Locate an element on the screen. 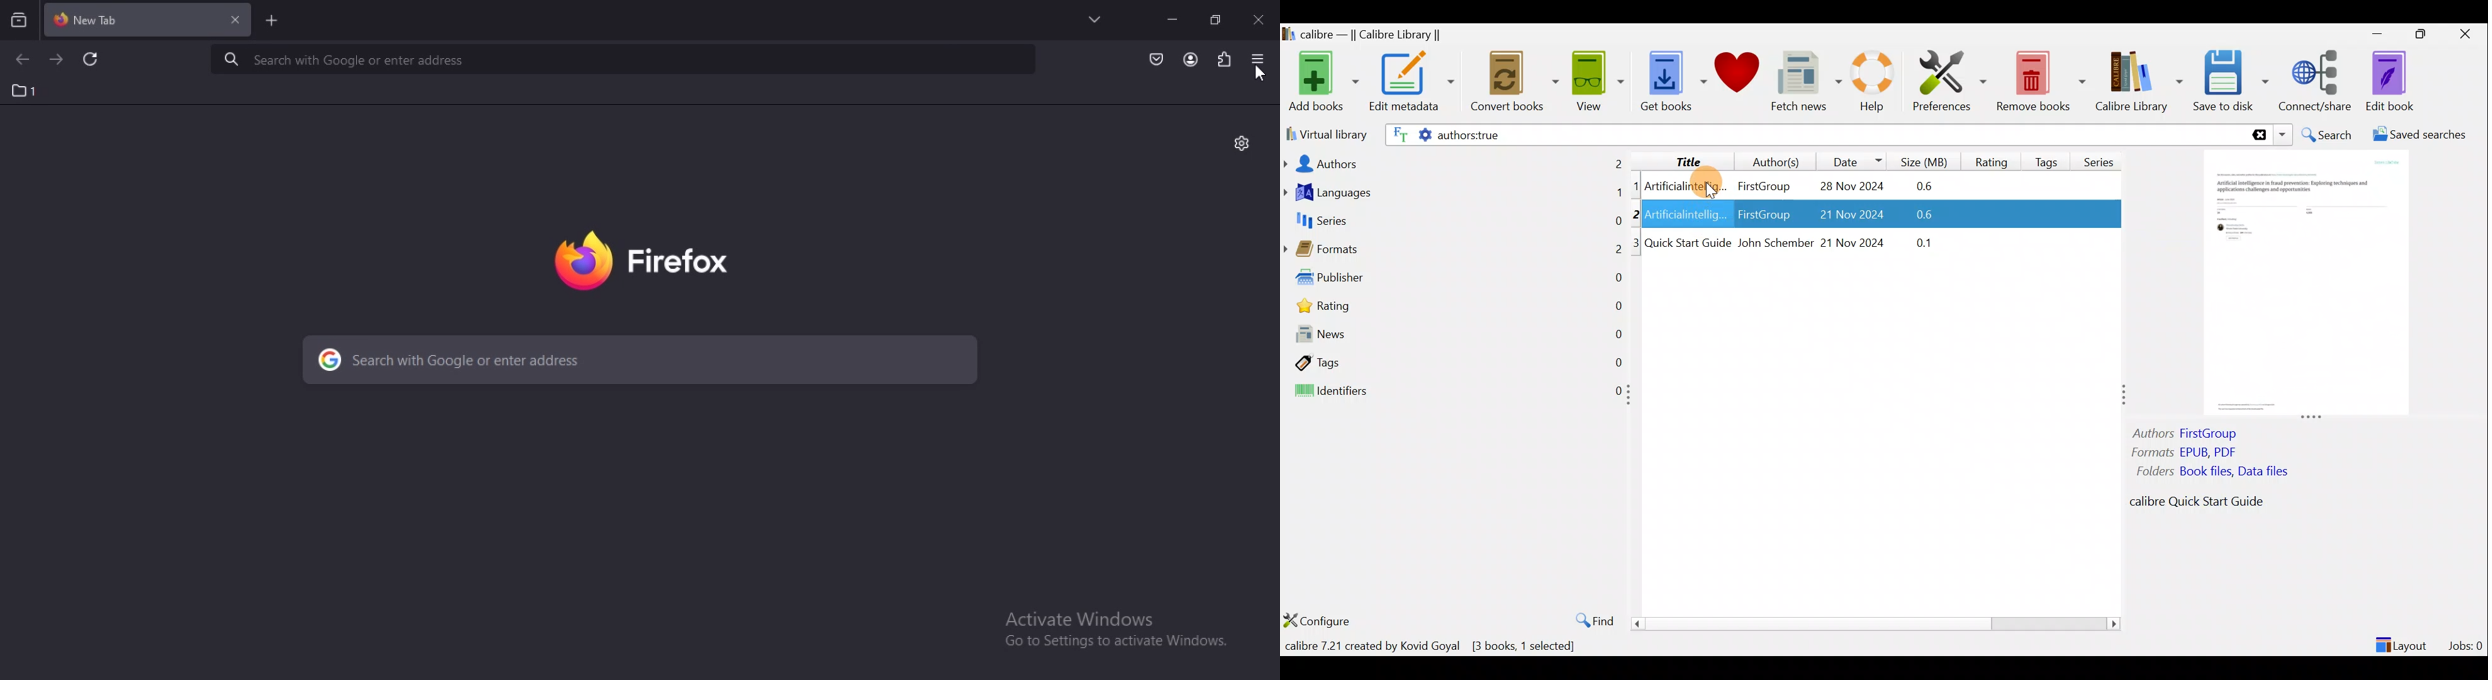  Quick Start Guide is located at coordinates (1688, 243).